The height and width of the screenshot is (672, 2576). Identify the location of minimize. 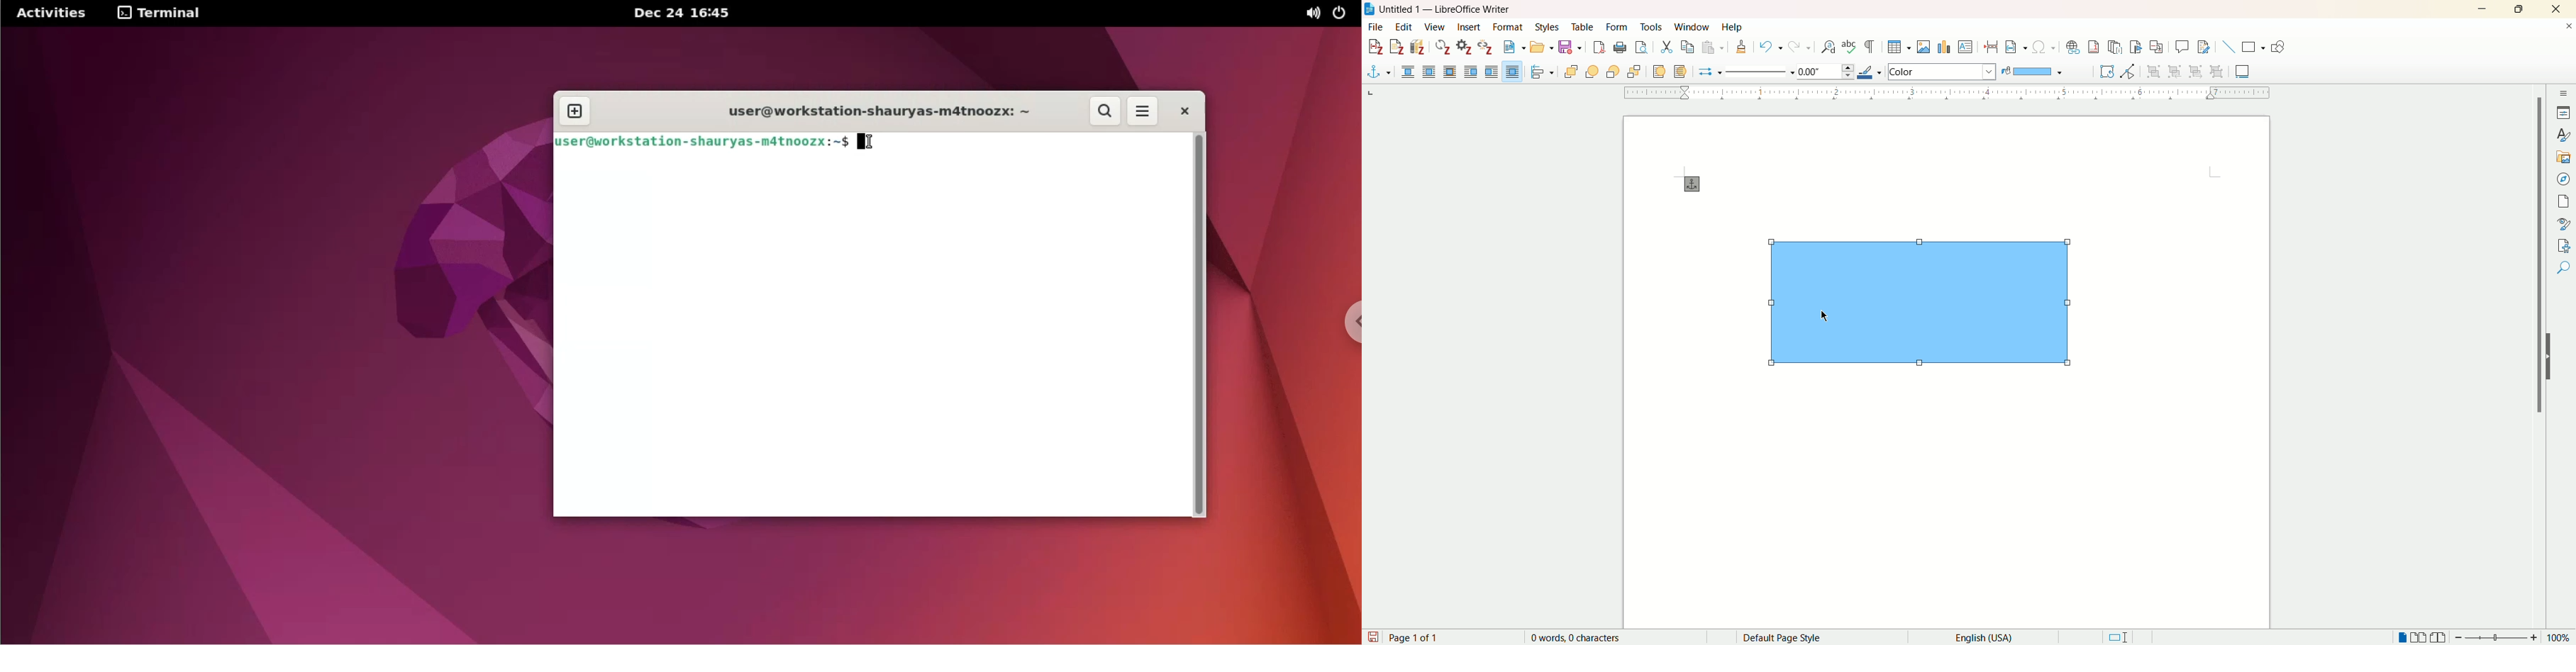
(2482, 9).